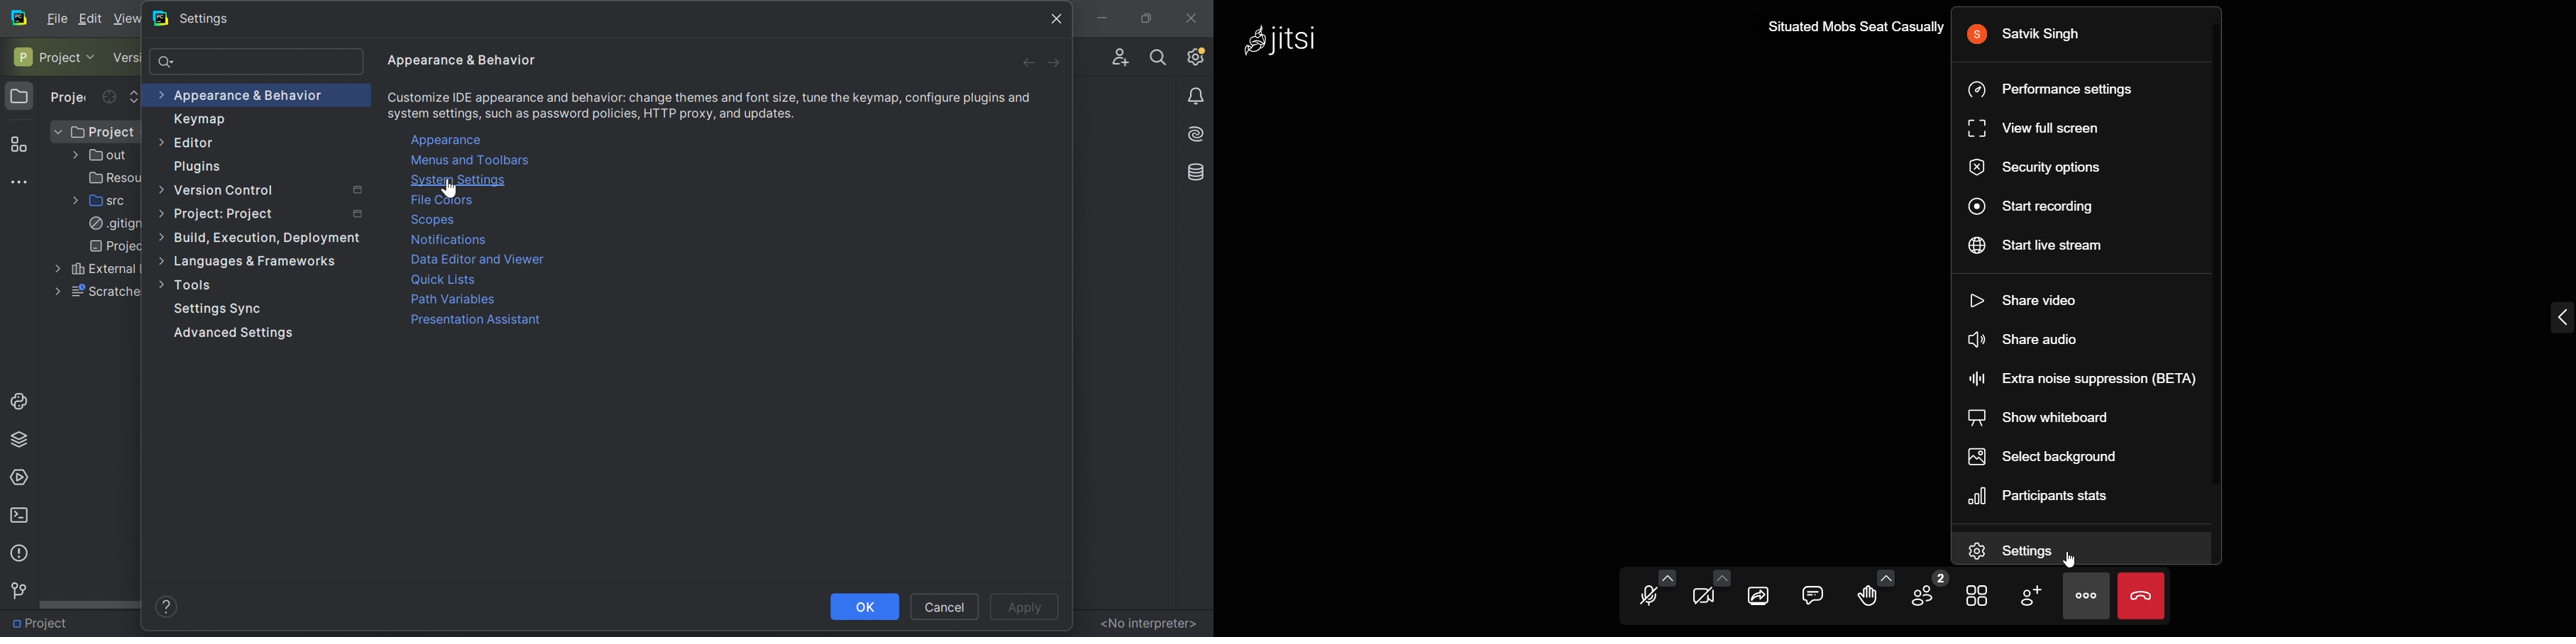 This screenshot has width=2576, height=644. Describe the element at coordinates (21, 476) in the screenshot. I see `Services` at that location.